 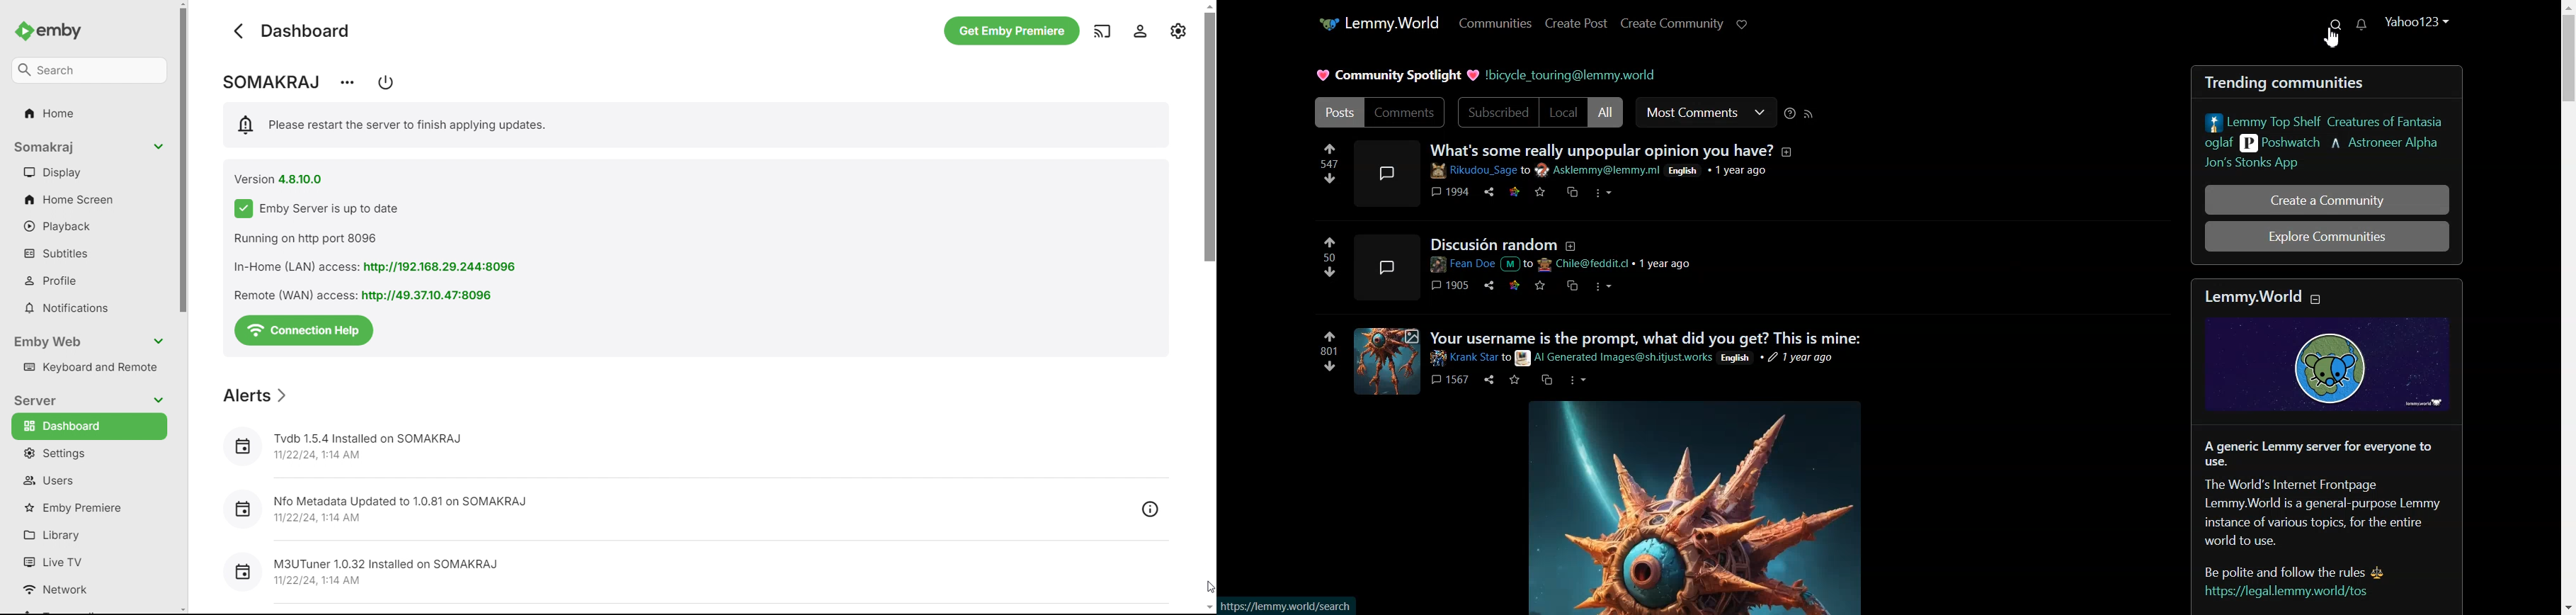 What do you see at coordinates (1643, 358) in the screenshot?
I see ` Krank Star to [B) Al Generated Images@sh.itjustworks English +  1 year ago` at bounding box center [1643, 358].